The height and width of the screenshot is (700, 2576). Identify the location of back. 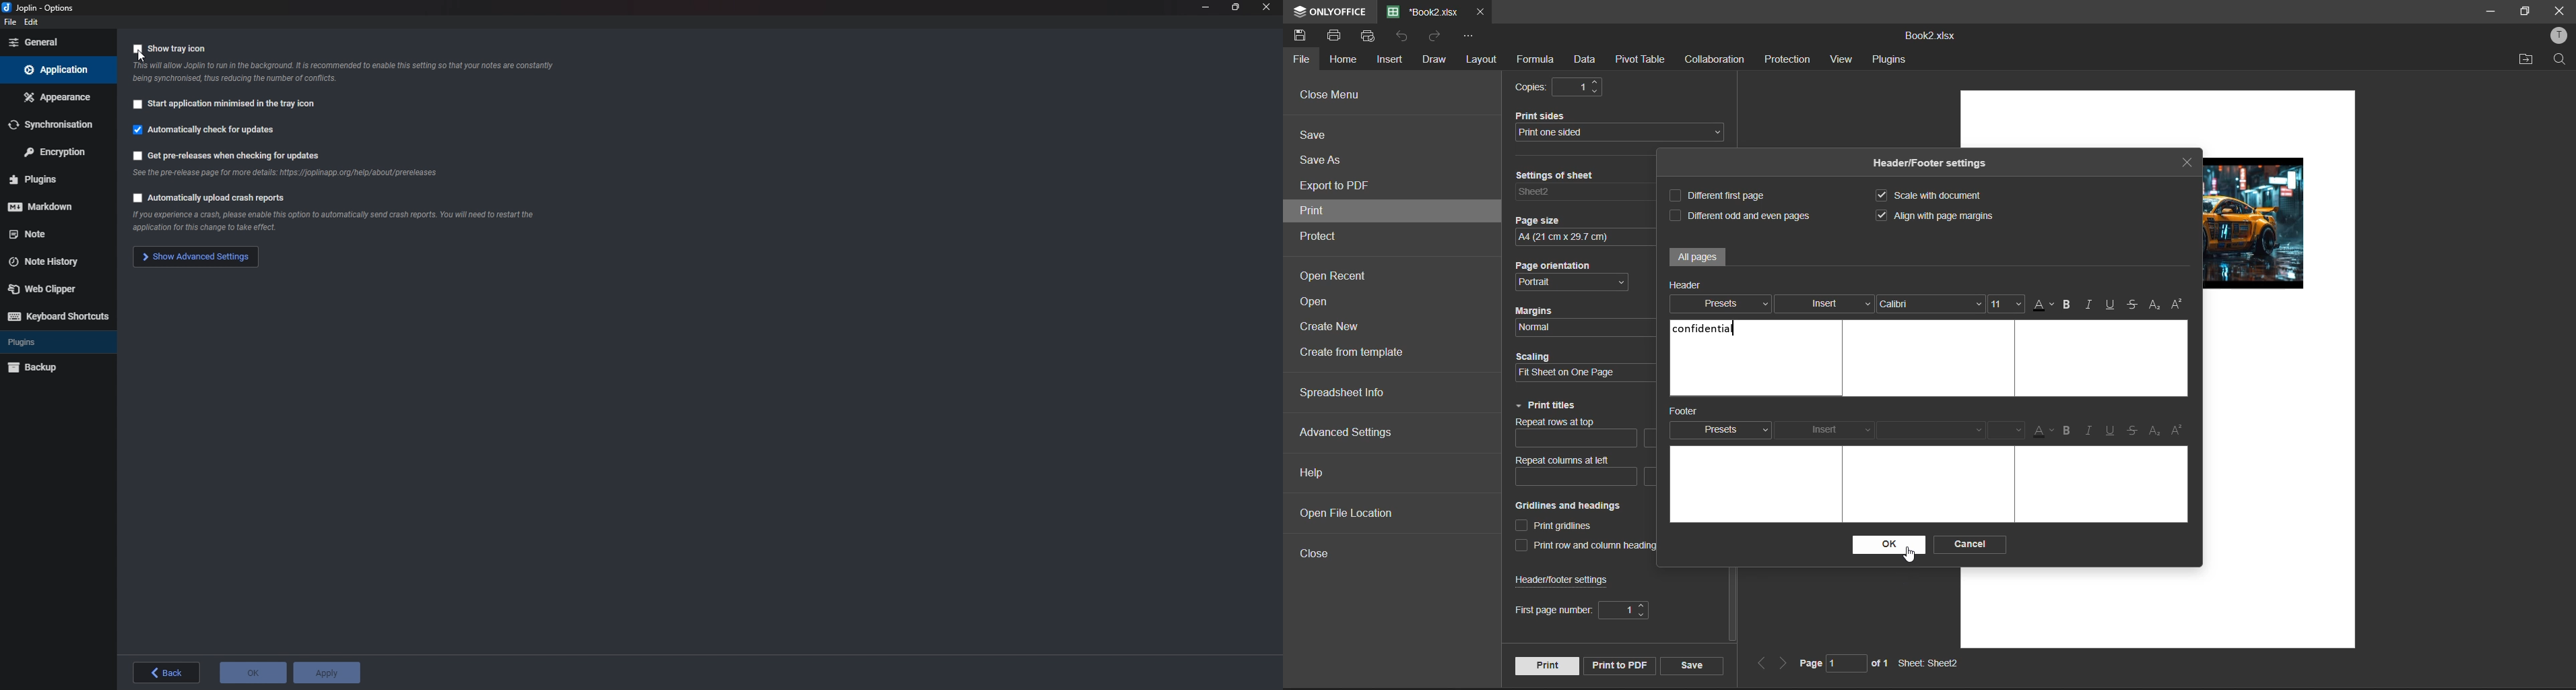
(169, 673).